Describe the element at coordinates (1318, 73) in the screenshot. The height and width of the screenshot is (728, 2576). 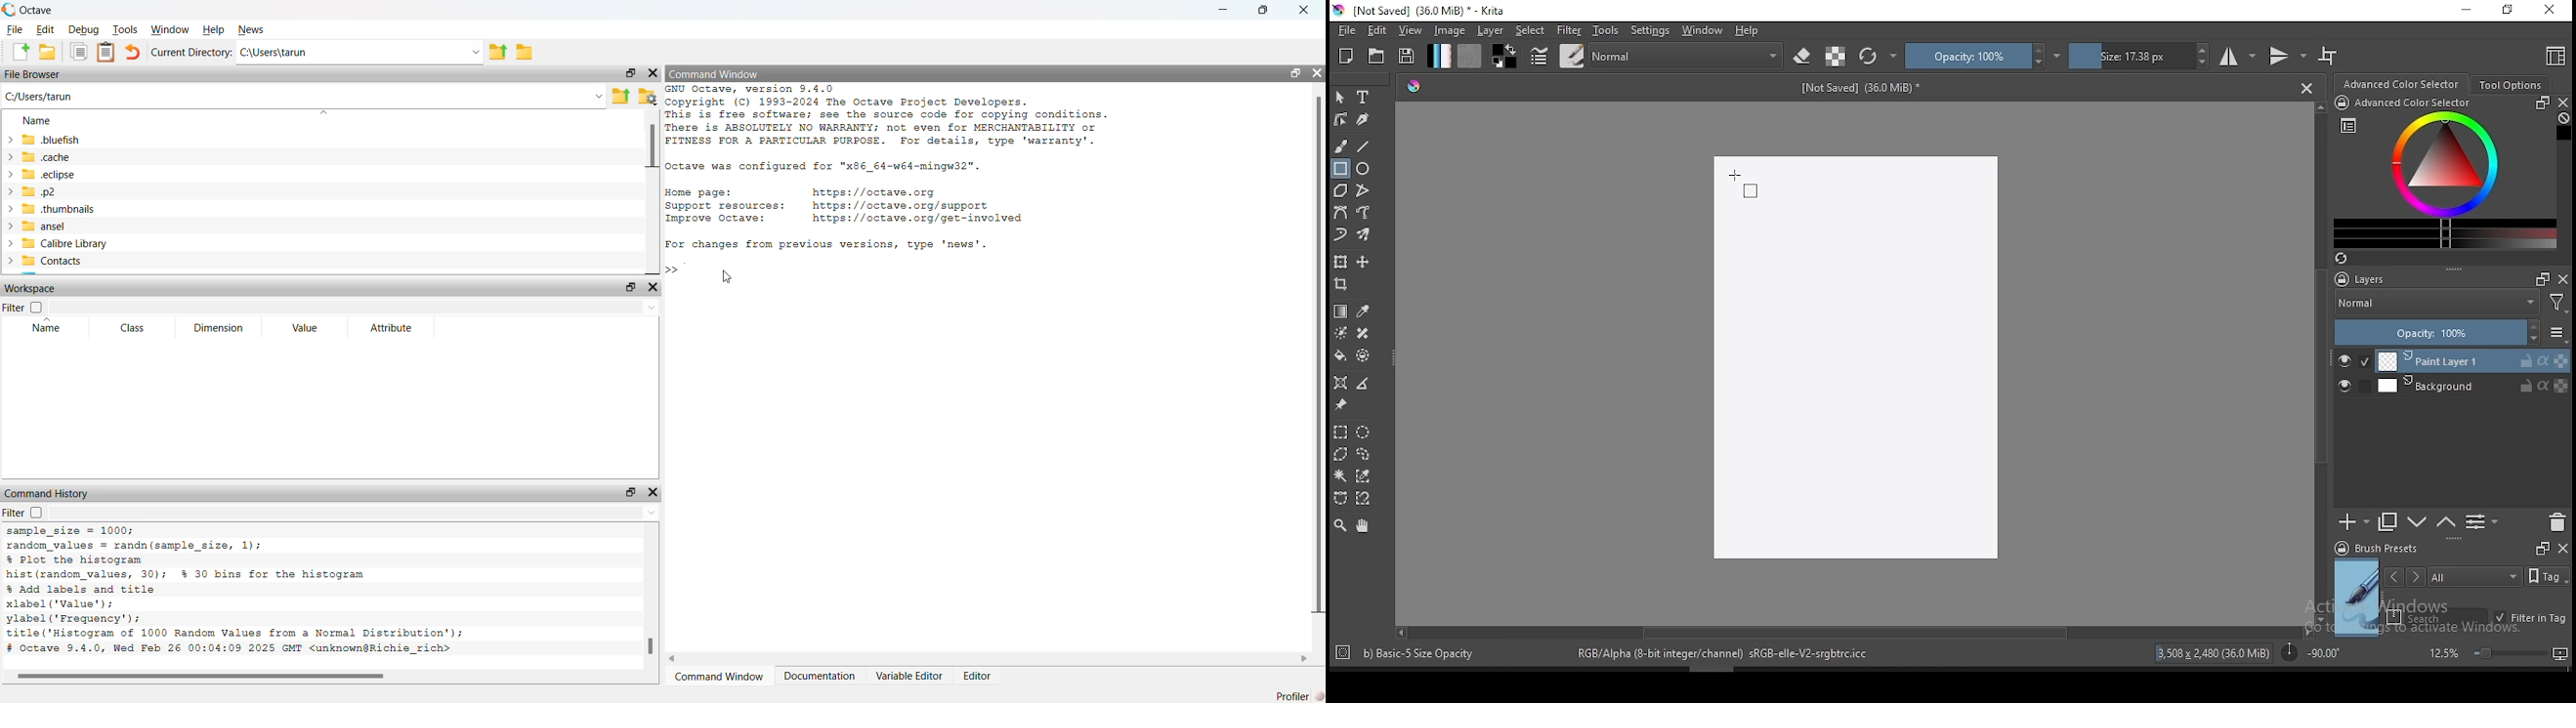
I see `close` at that location.